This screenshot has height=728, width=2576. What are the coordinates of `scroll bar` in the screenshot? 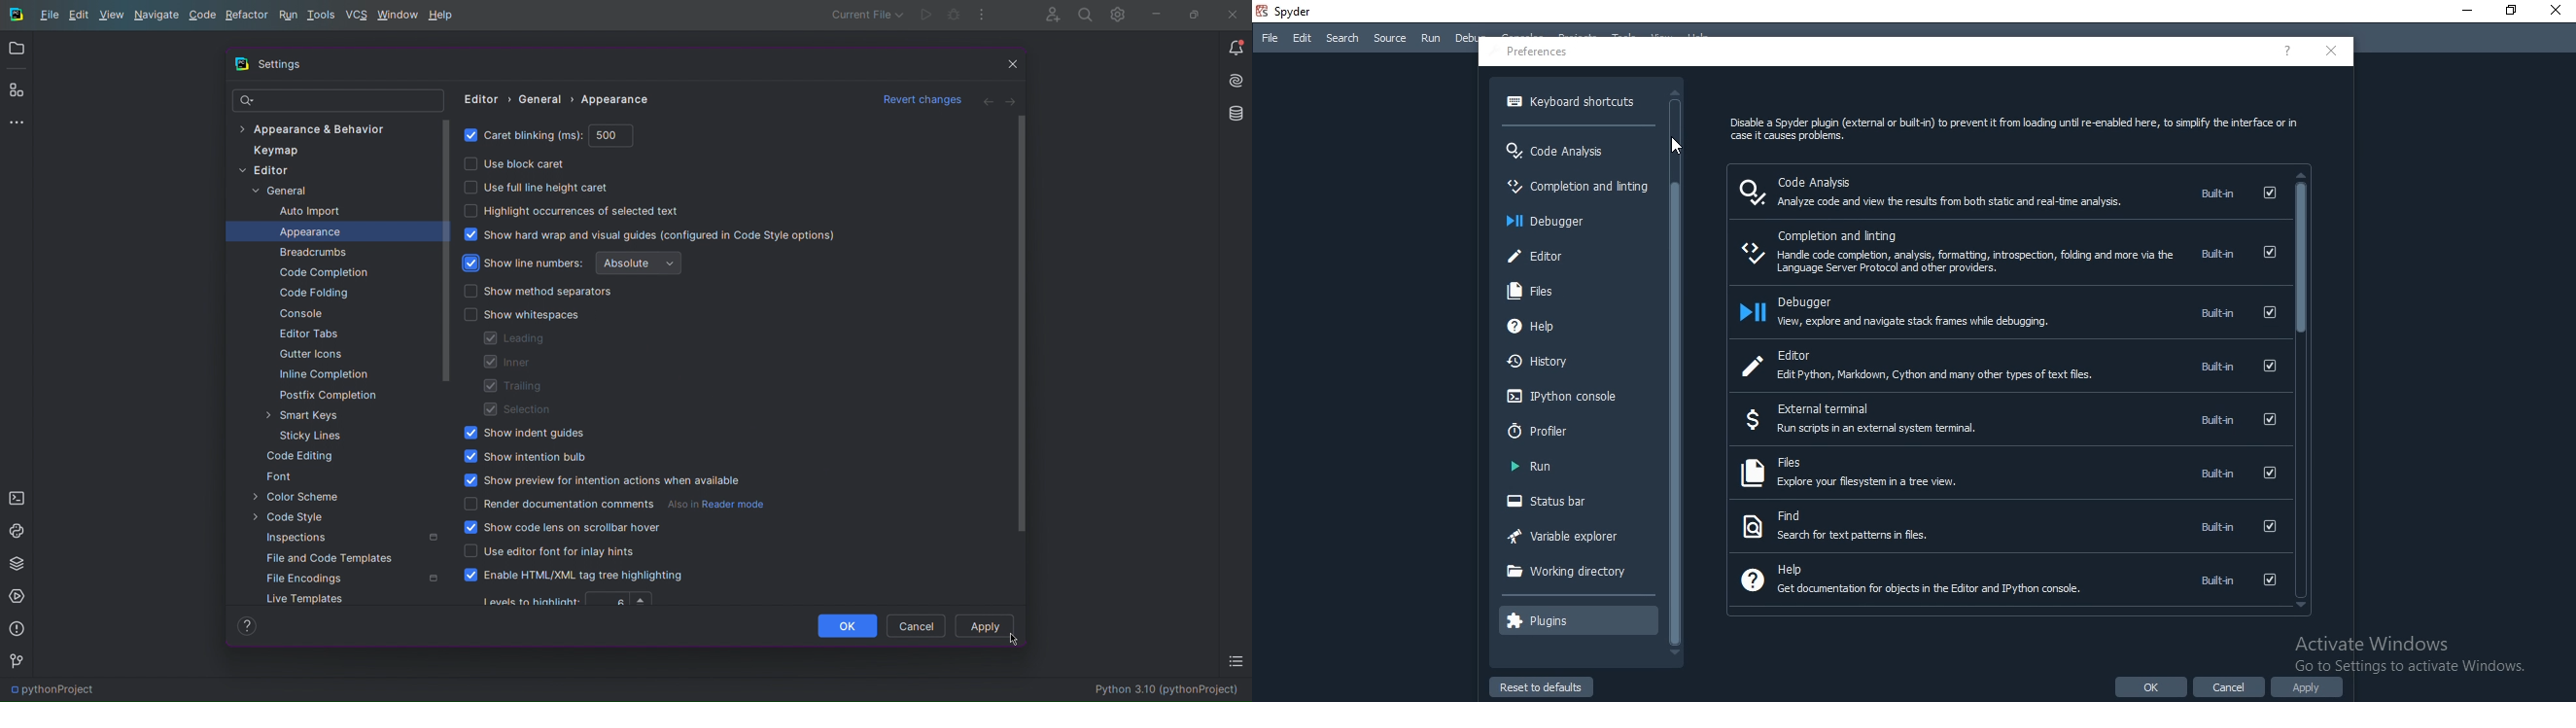 It's located at (2302, 391).